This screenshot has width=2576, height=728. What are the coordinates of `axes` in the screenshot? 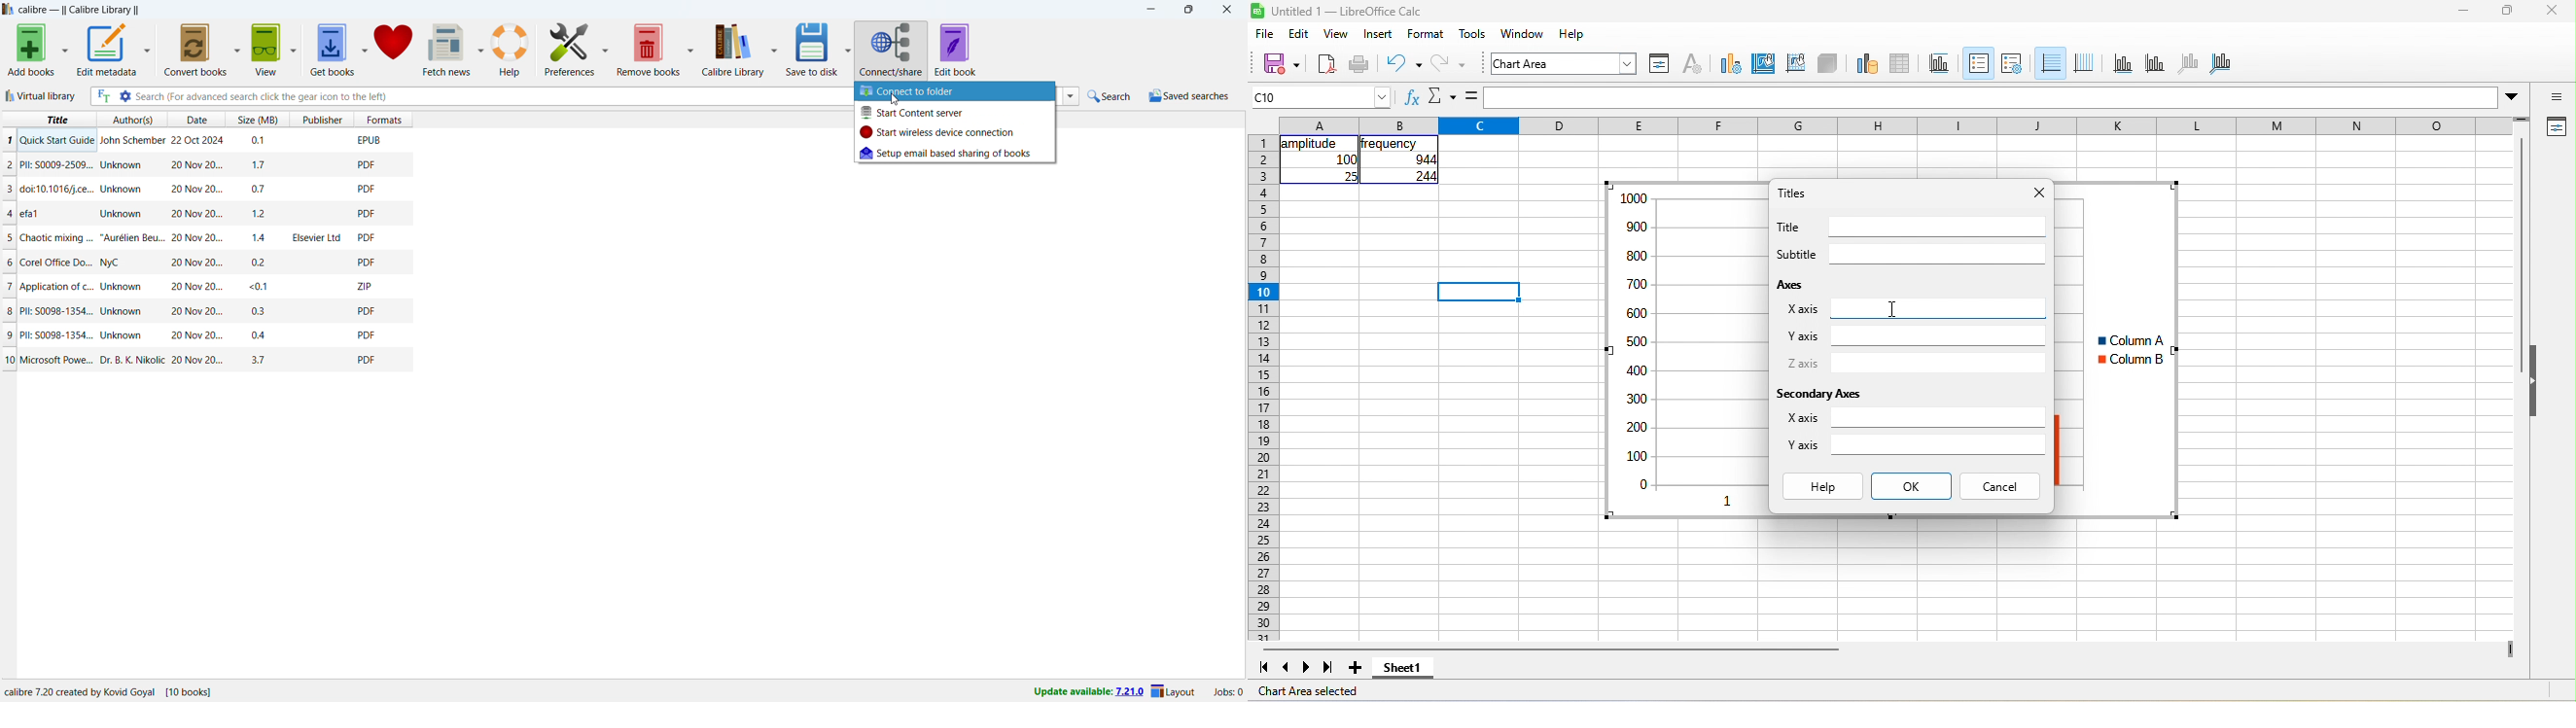 It's located at (1792, 284).